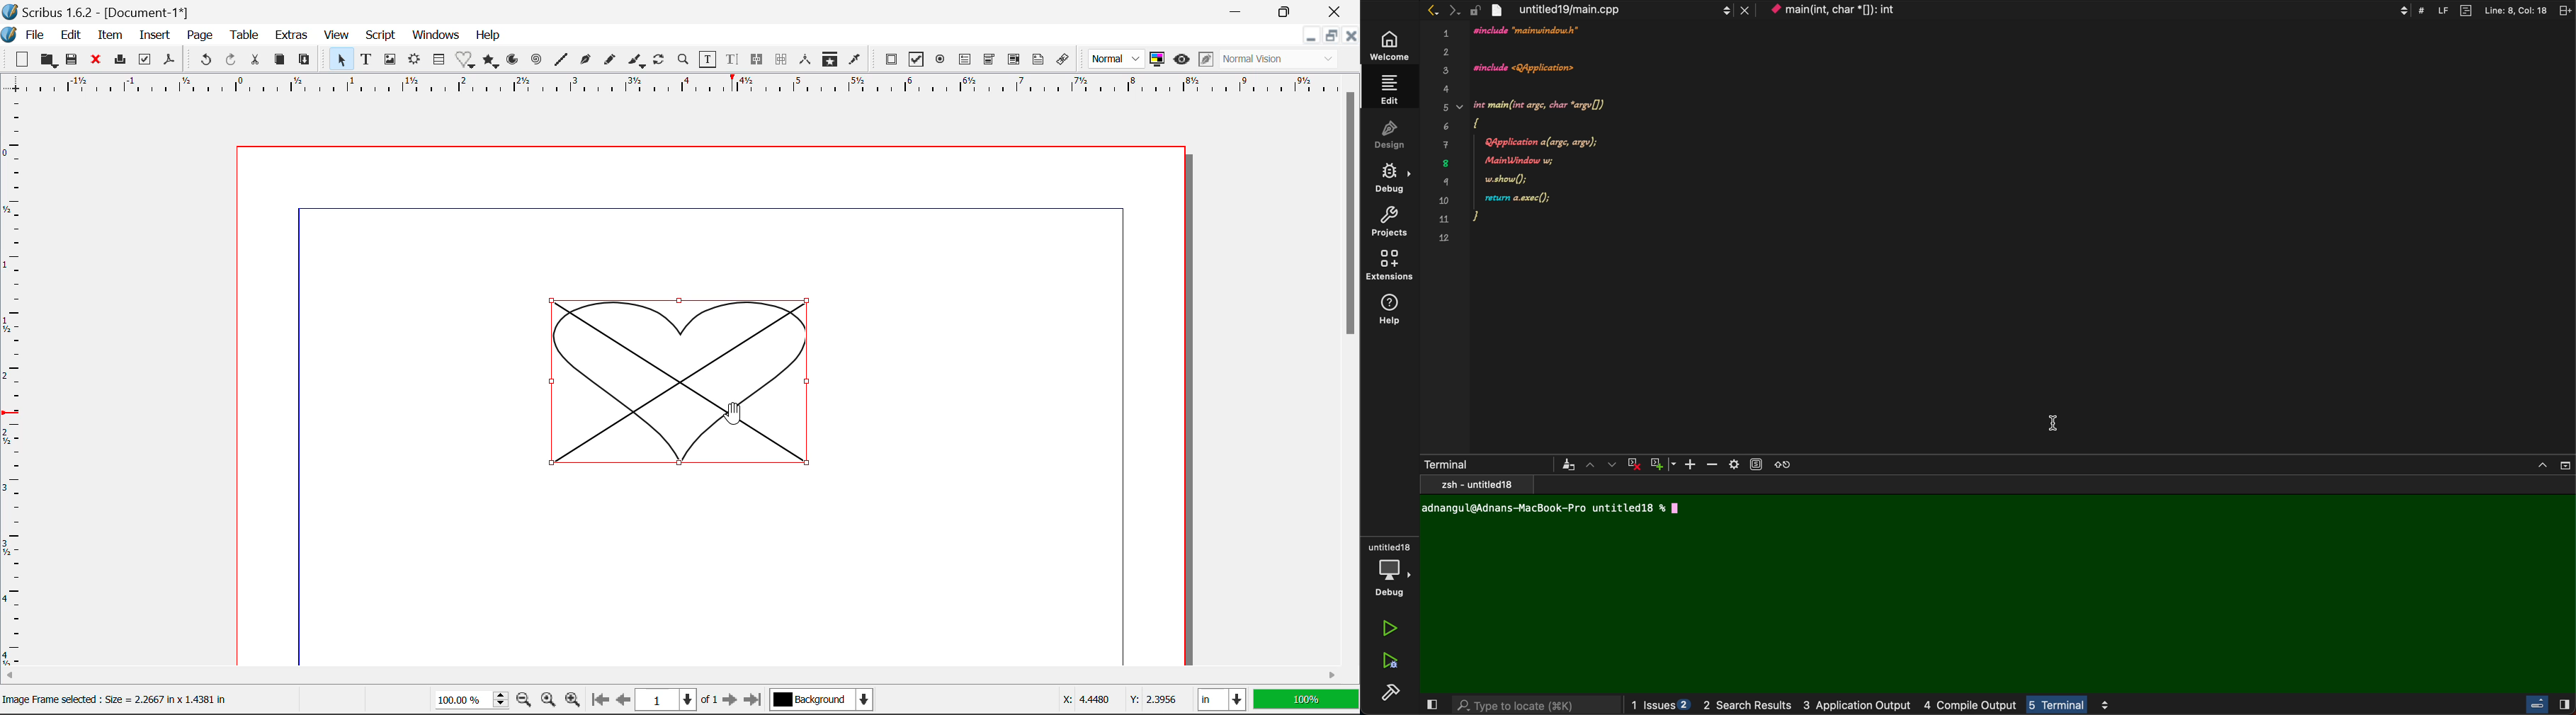 This screenshot has width=2576, height=728. I want to click on Undo, so click(203, 60).